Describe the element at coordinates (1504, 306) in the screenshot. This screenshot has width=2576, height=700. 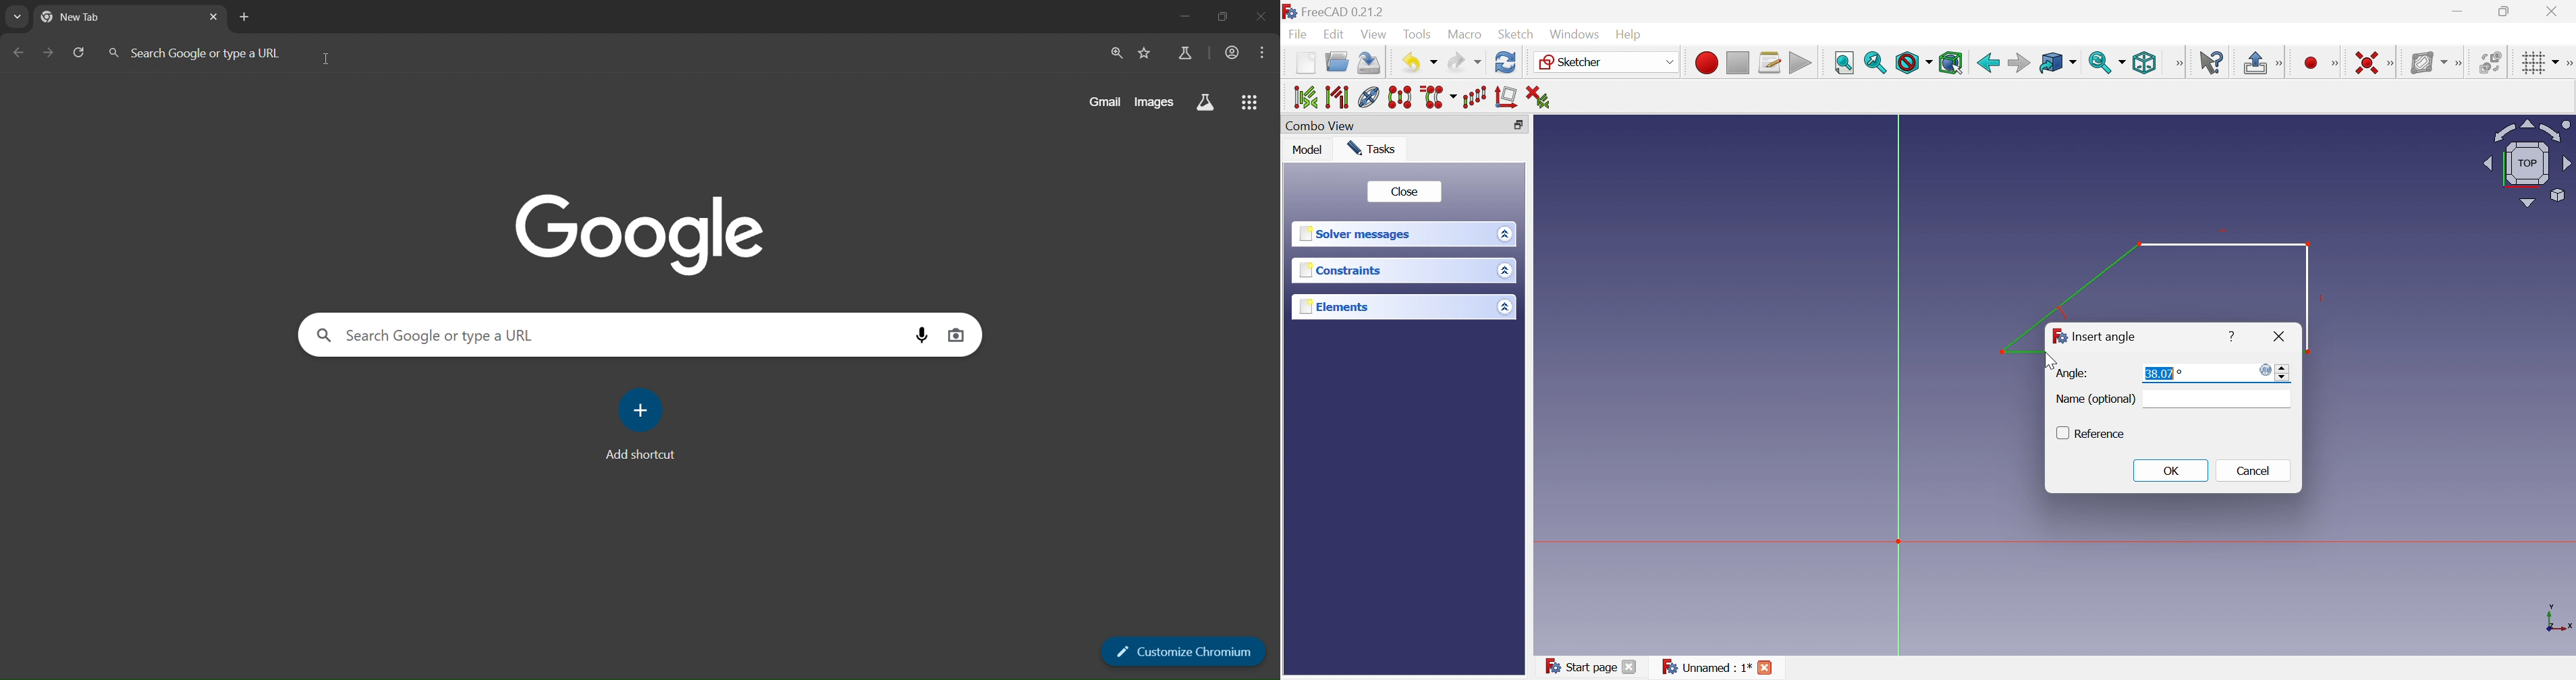
I see `Drop Down` at that location.